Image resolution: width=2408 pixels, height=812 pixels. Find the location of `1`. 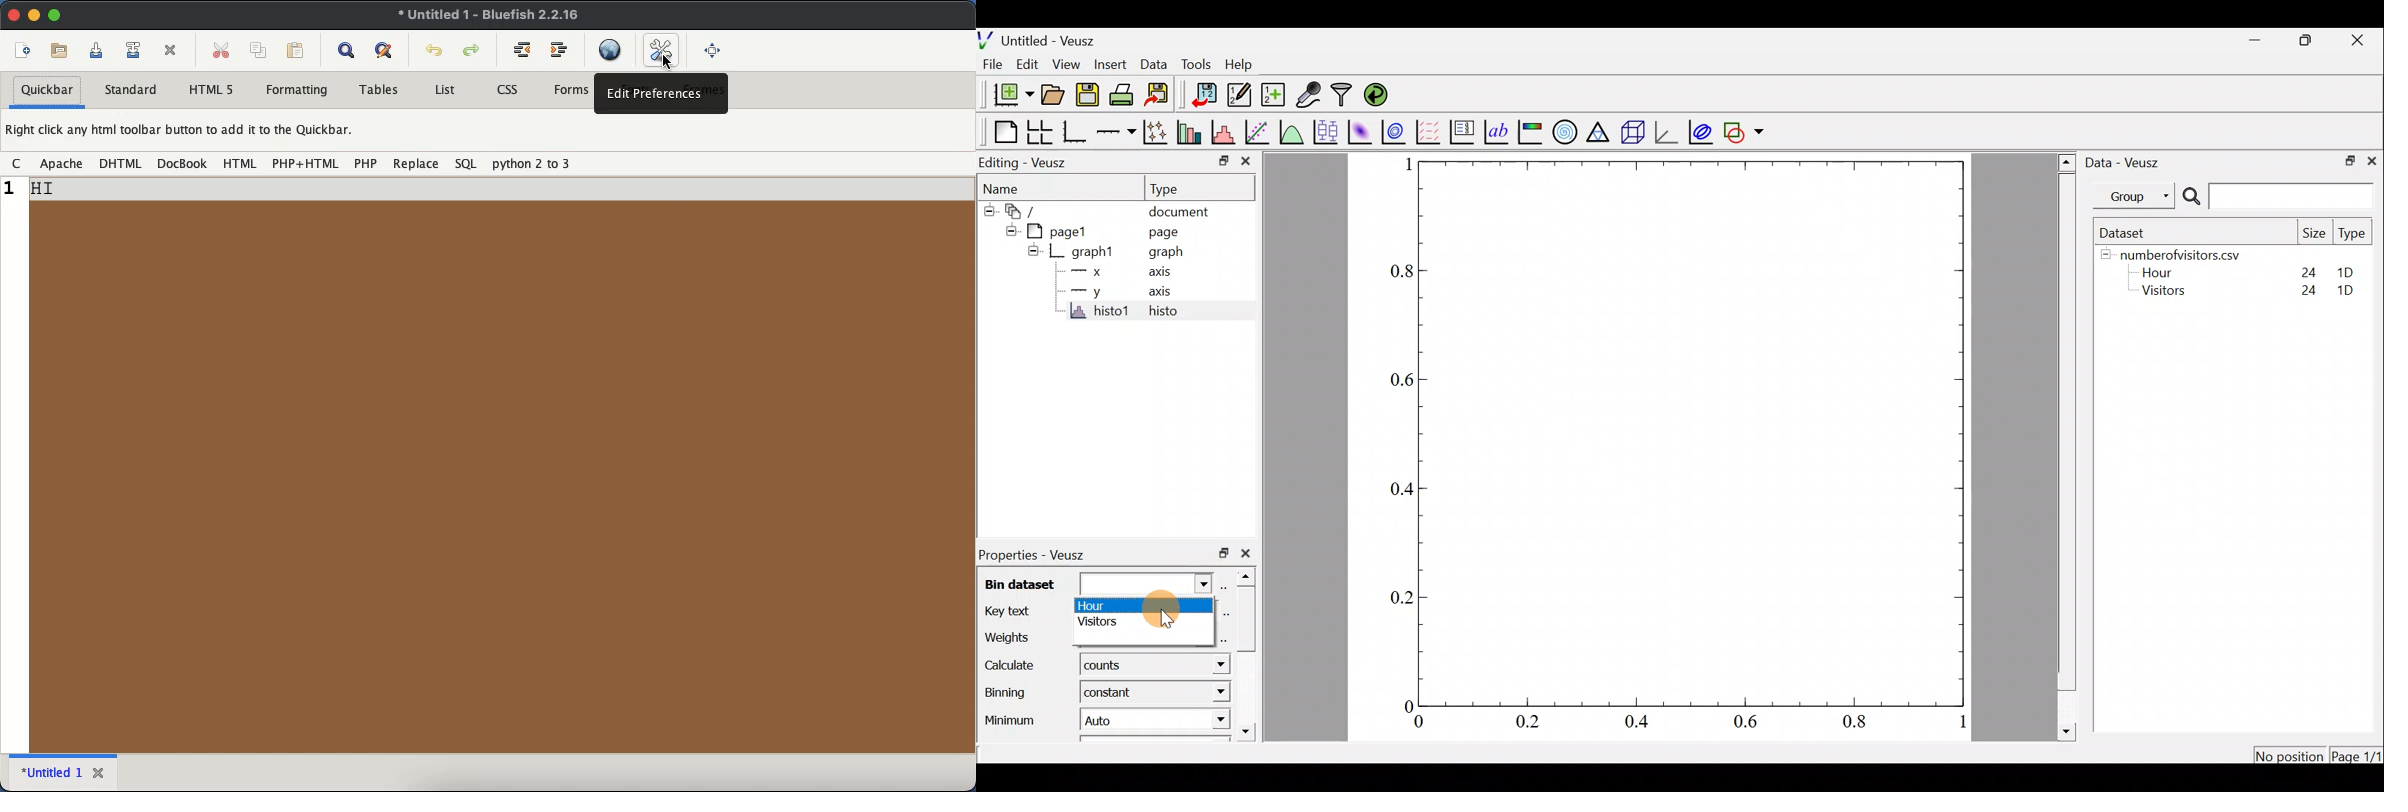

1 is located at coordinates (1404, 167).